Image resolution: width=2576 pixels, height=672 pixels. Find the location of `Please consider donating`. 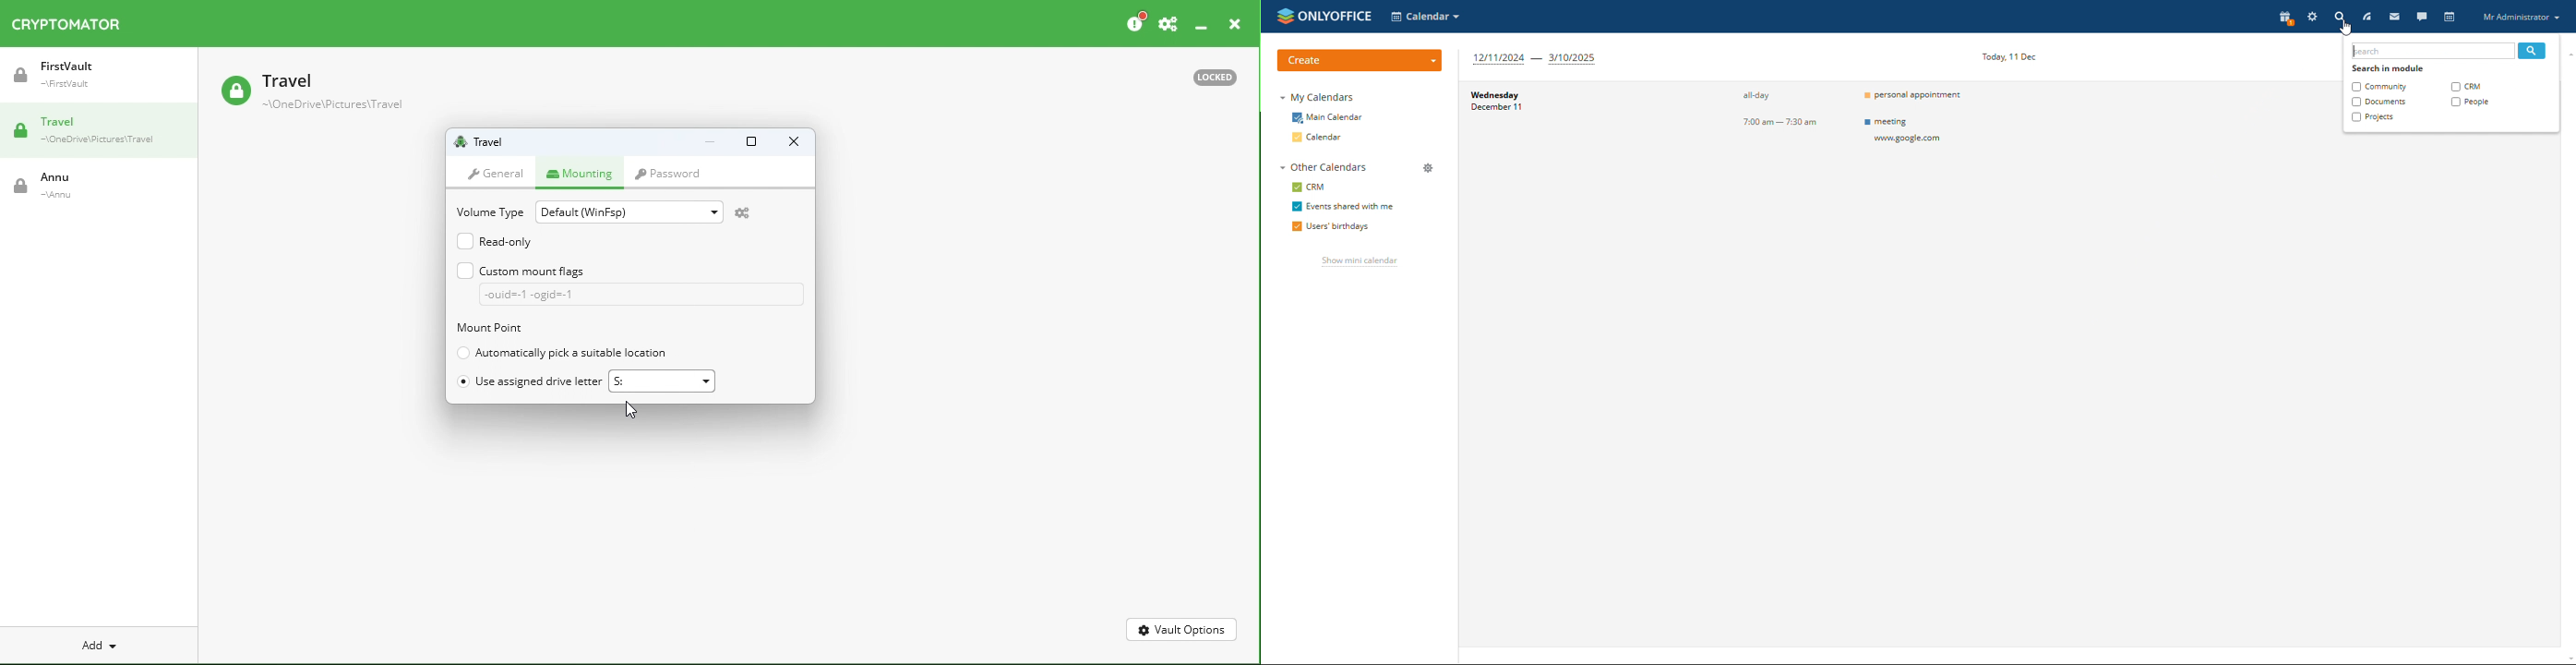

Please consider donating is located at coordinates (1134, 21).